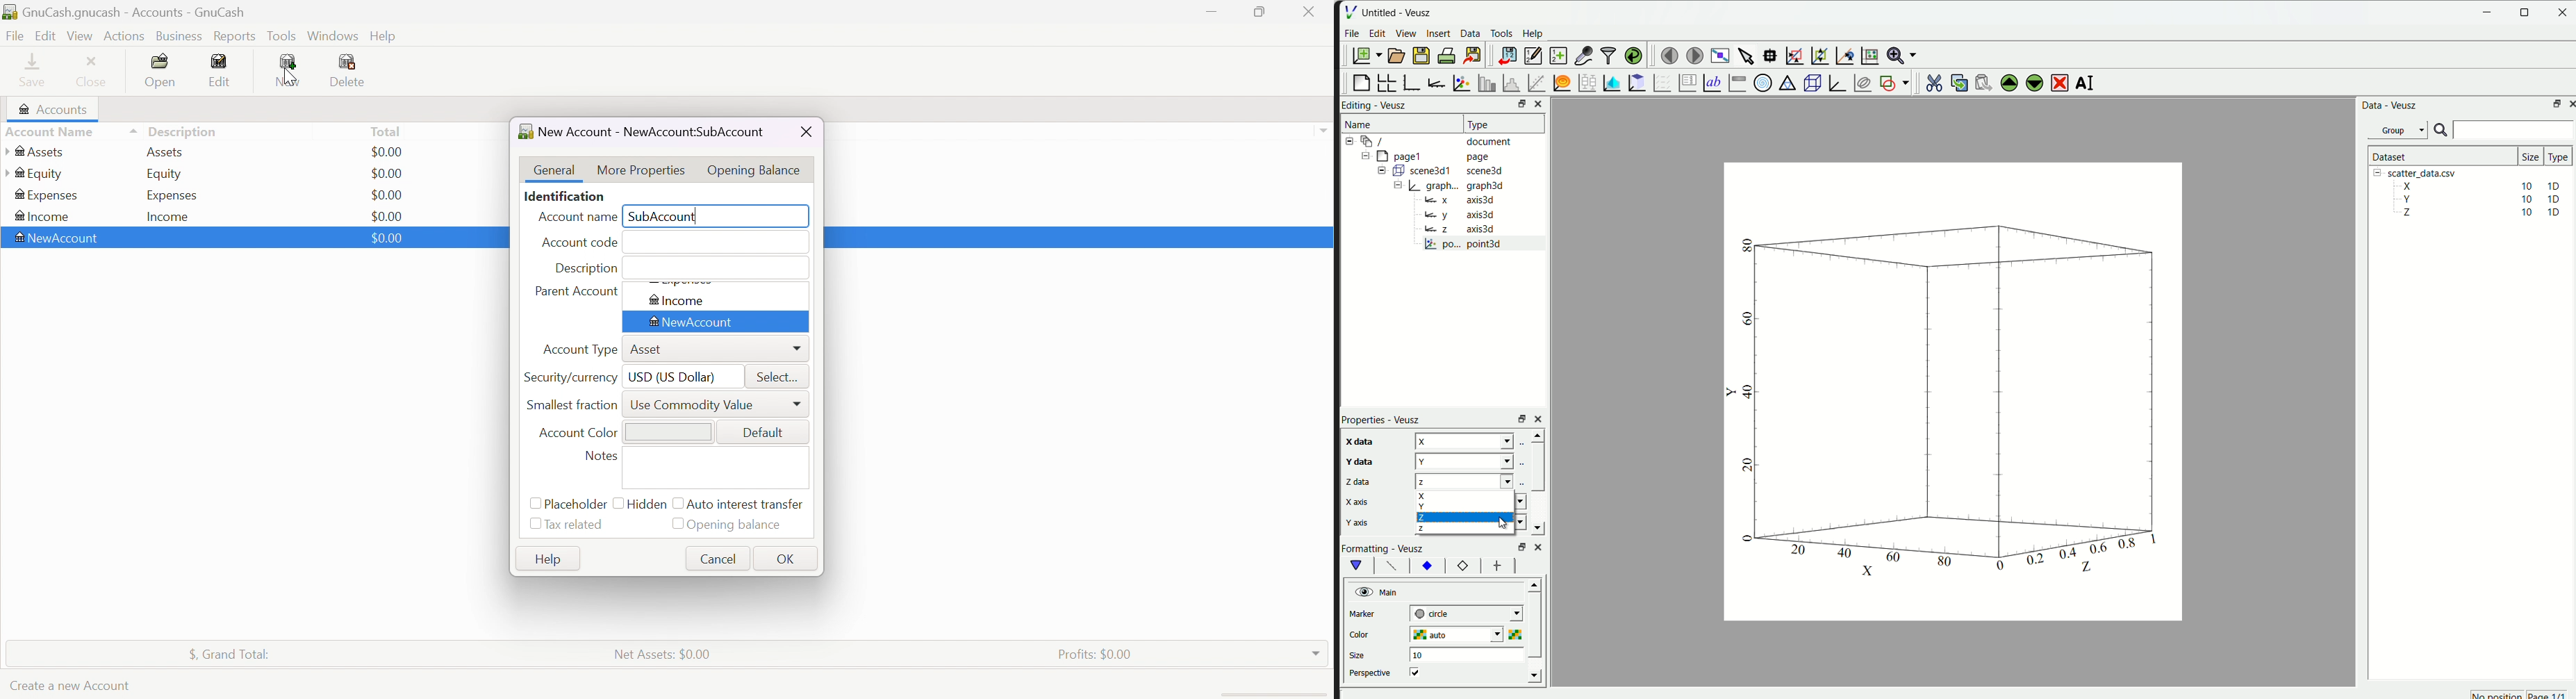  I want to click on Select..., so click(781, 378).